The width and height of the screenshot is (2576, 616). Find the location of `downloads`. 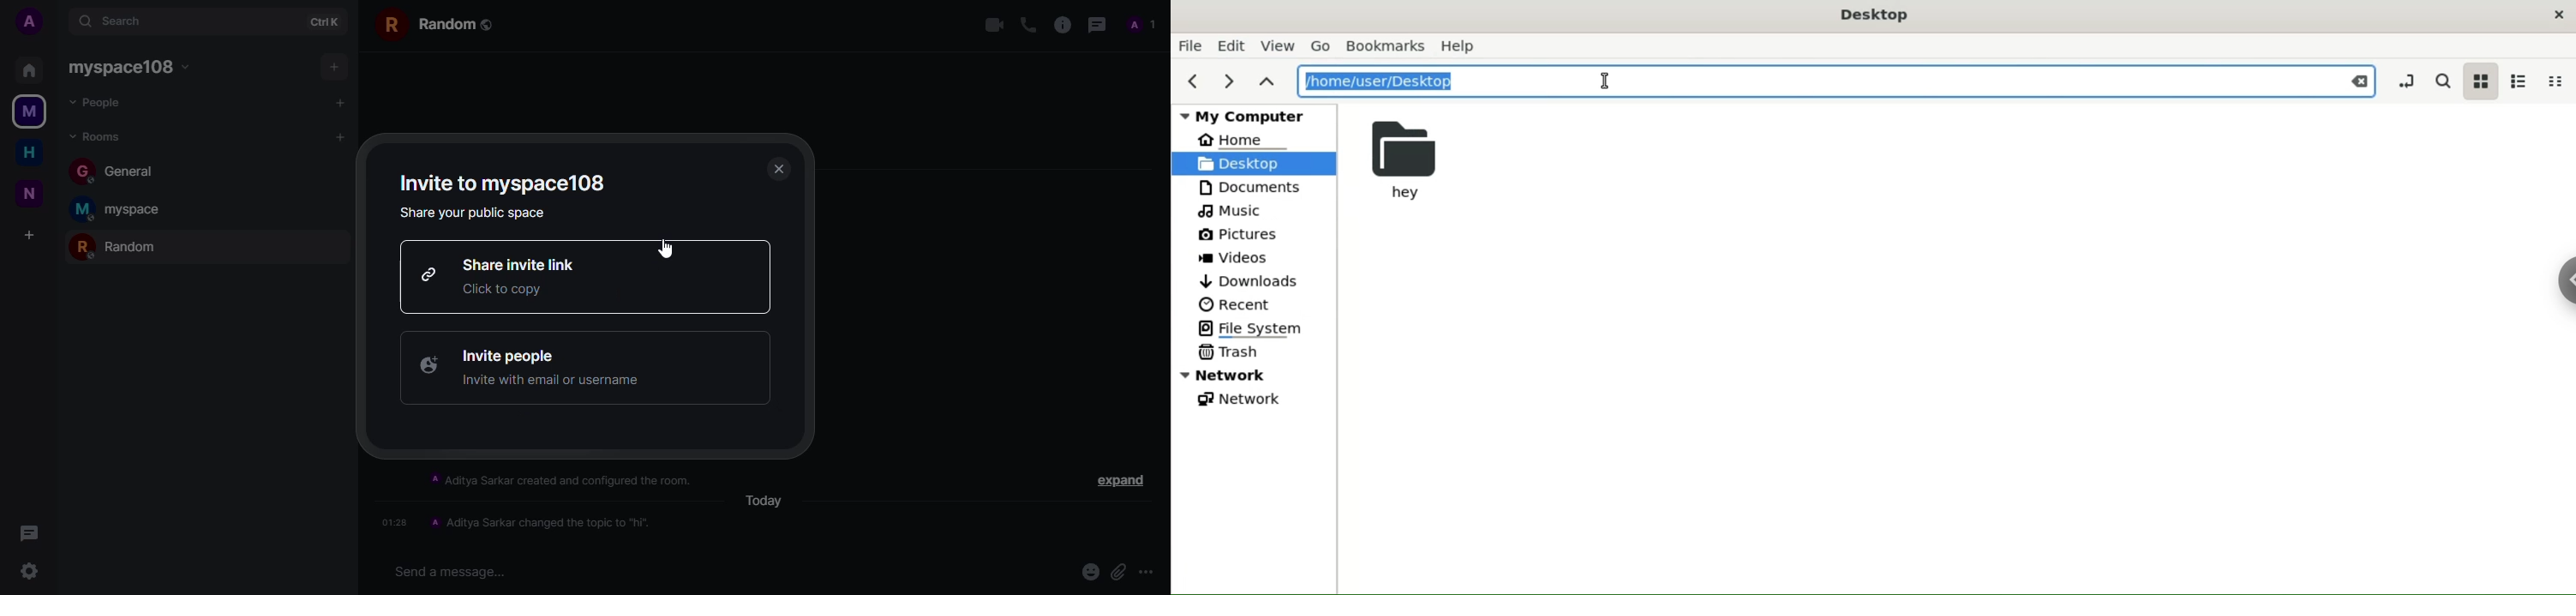

downloads is located at coordinates (1252, 281).